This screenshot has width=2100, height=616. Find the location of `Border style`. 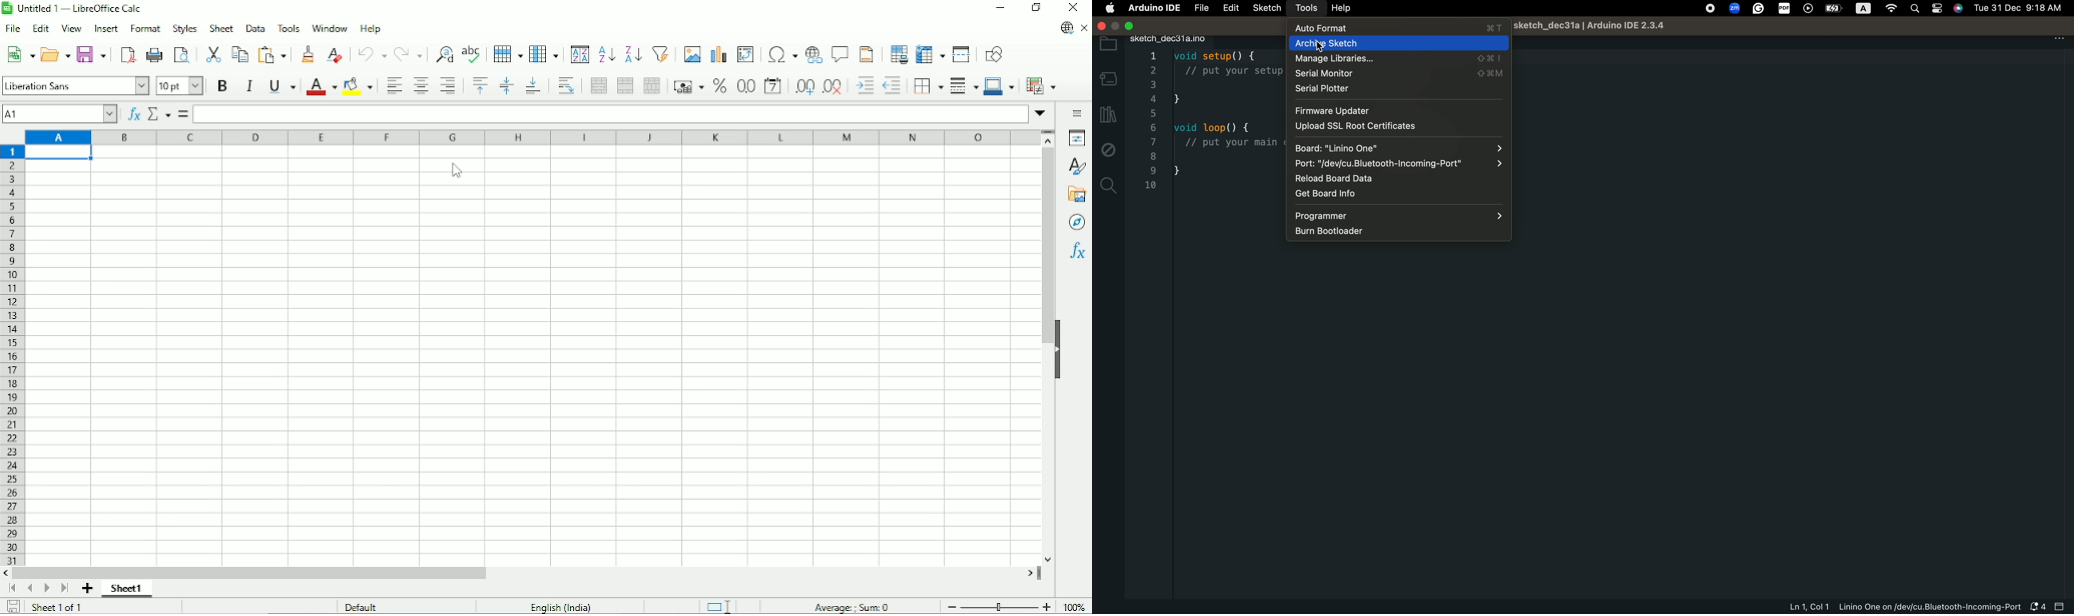

Border style is located at coordinates (964, 87).